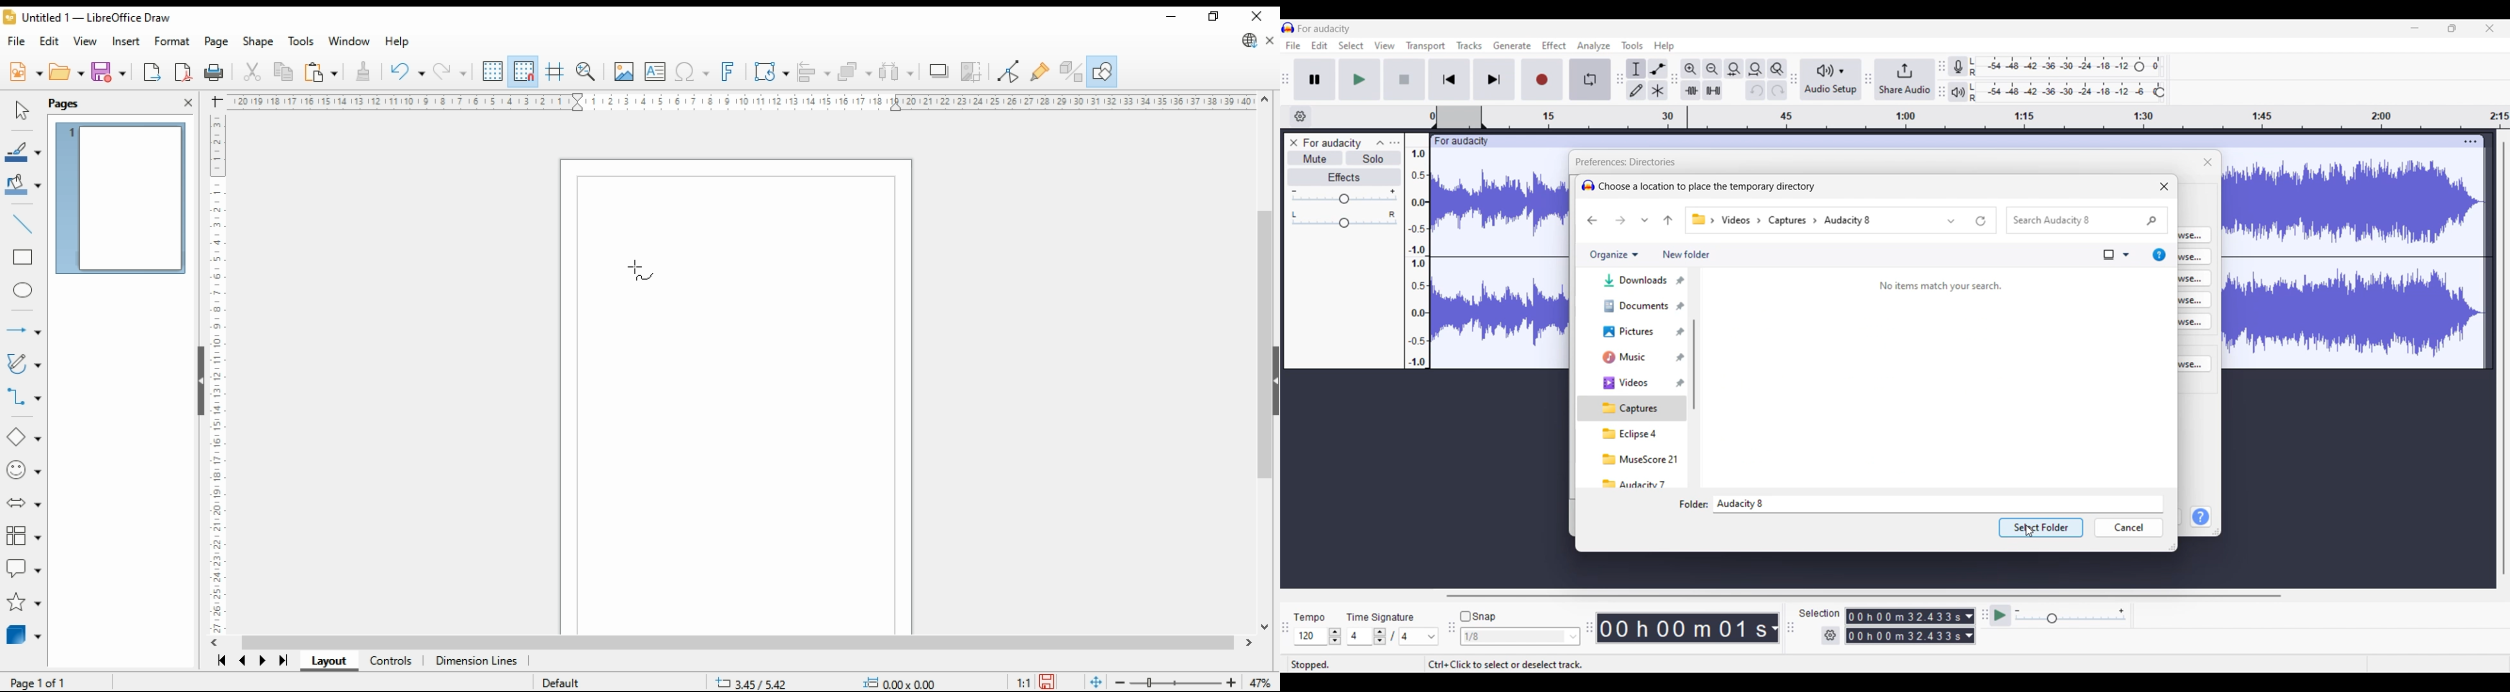  What do you see at coordinates (22, 153) in the screenshot?
I see `line color` at bounding box center [22, 153].